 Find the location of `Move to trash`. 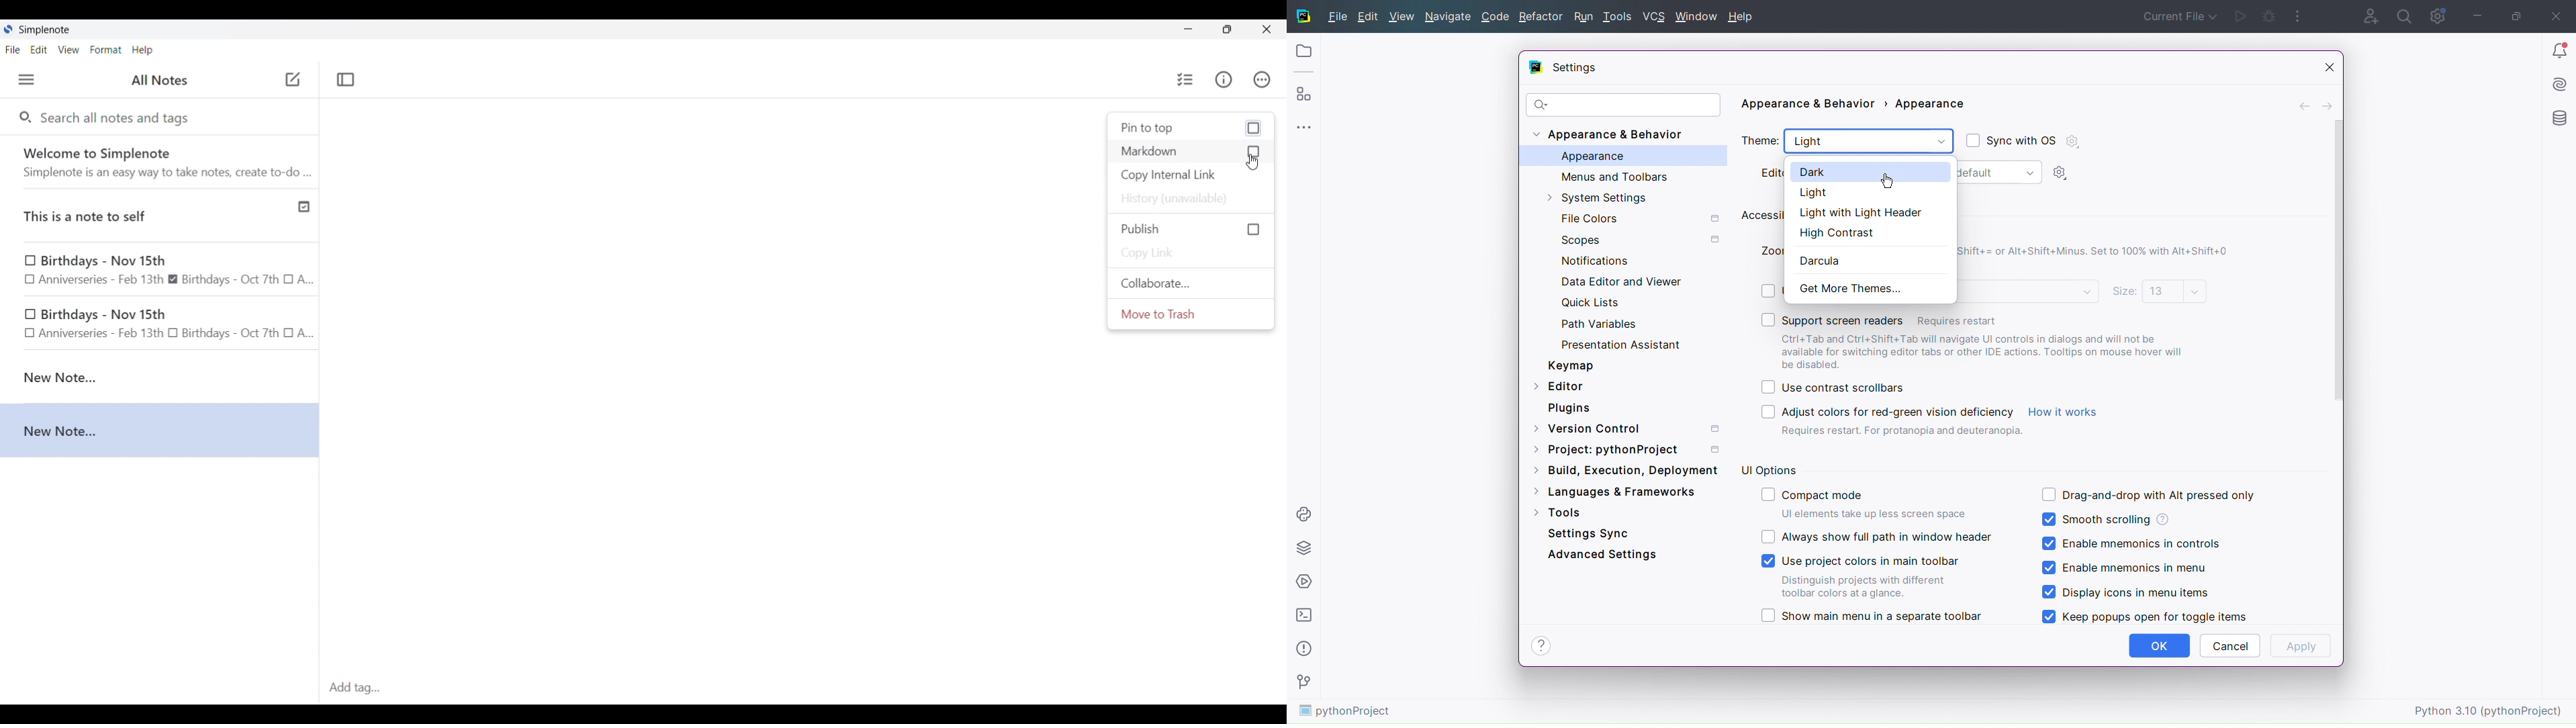

Move to trash is located at coordinates (1192, 314).